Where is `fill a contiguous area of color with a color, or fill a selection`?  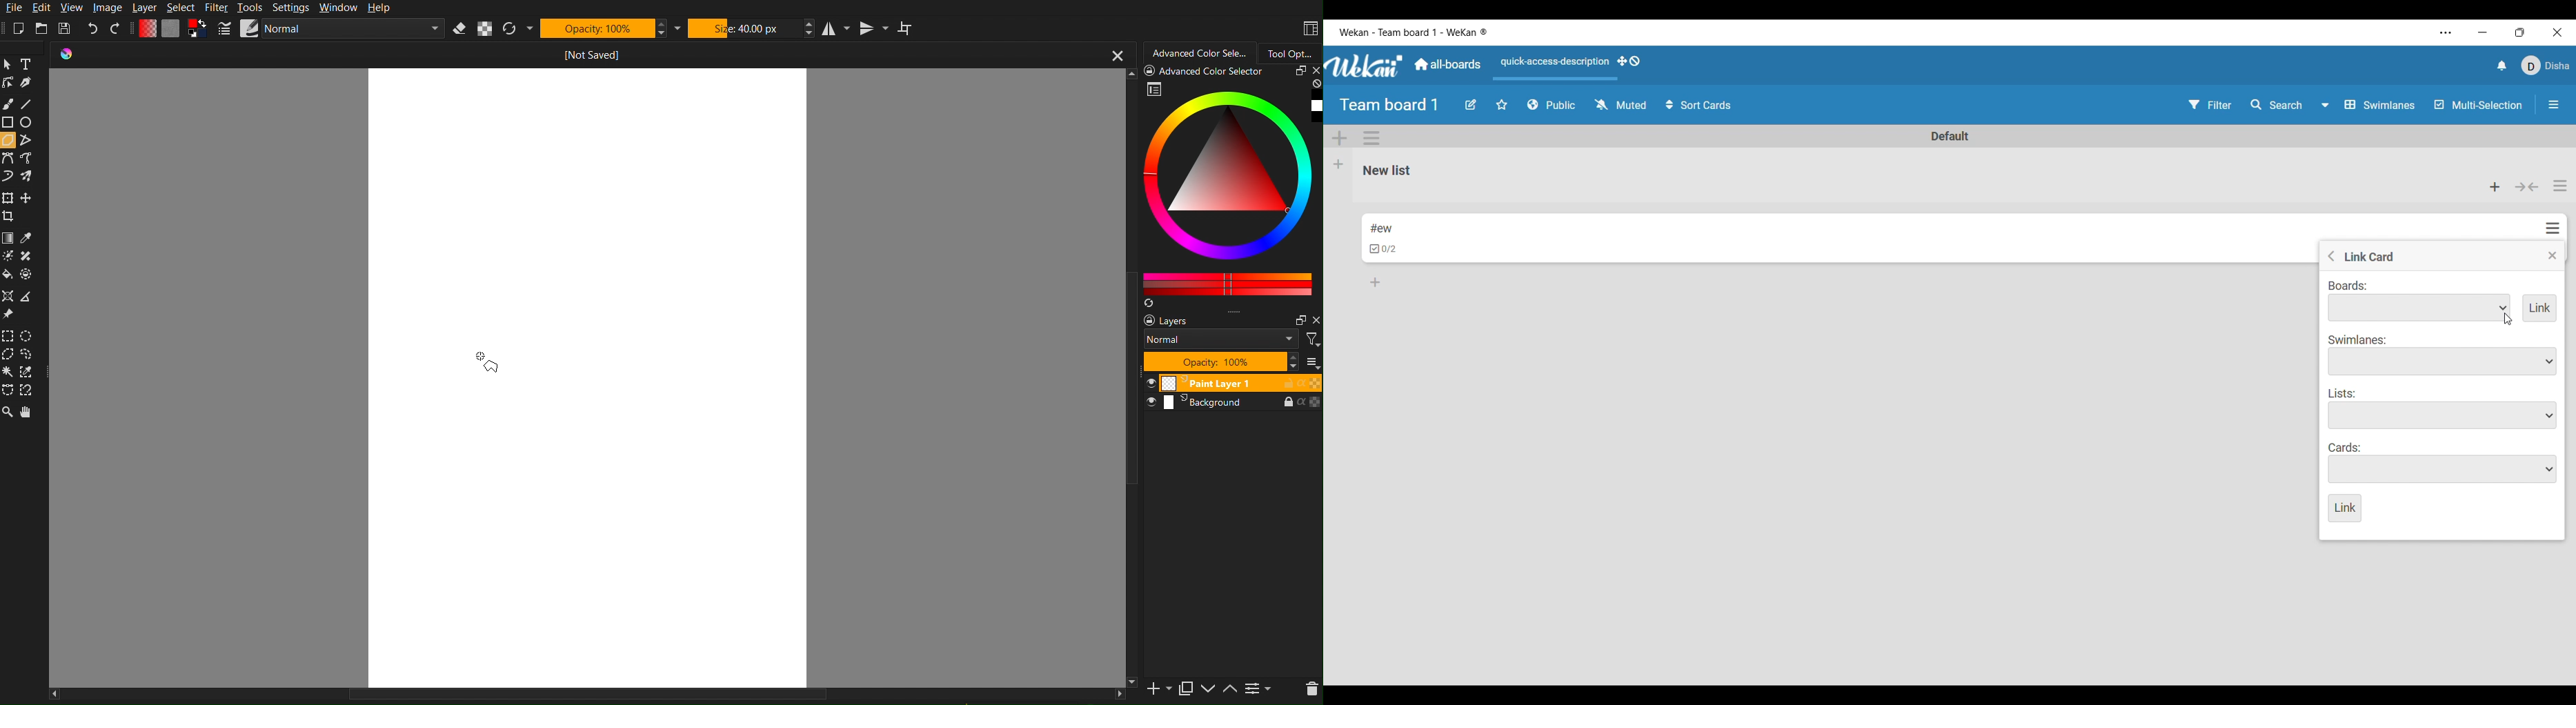 fill a contiguous area of color with a color, or fill a selection is located at coordinates (8, 275).